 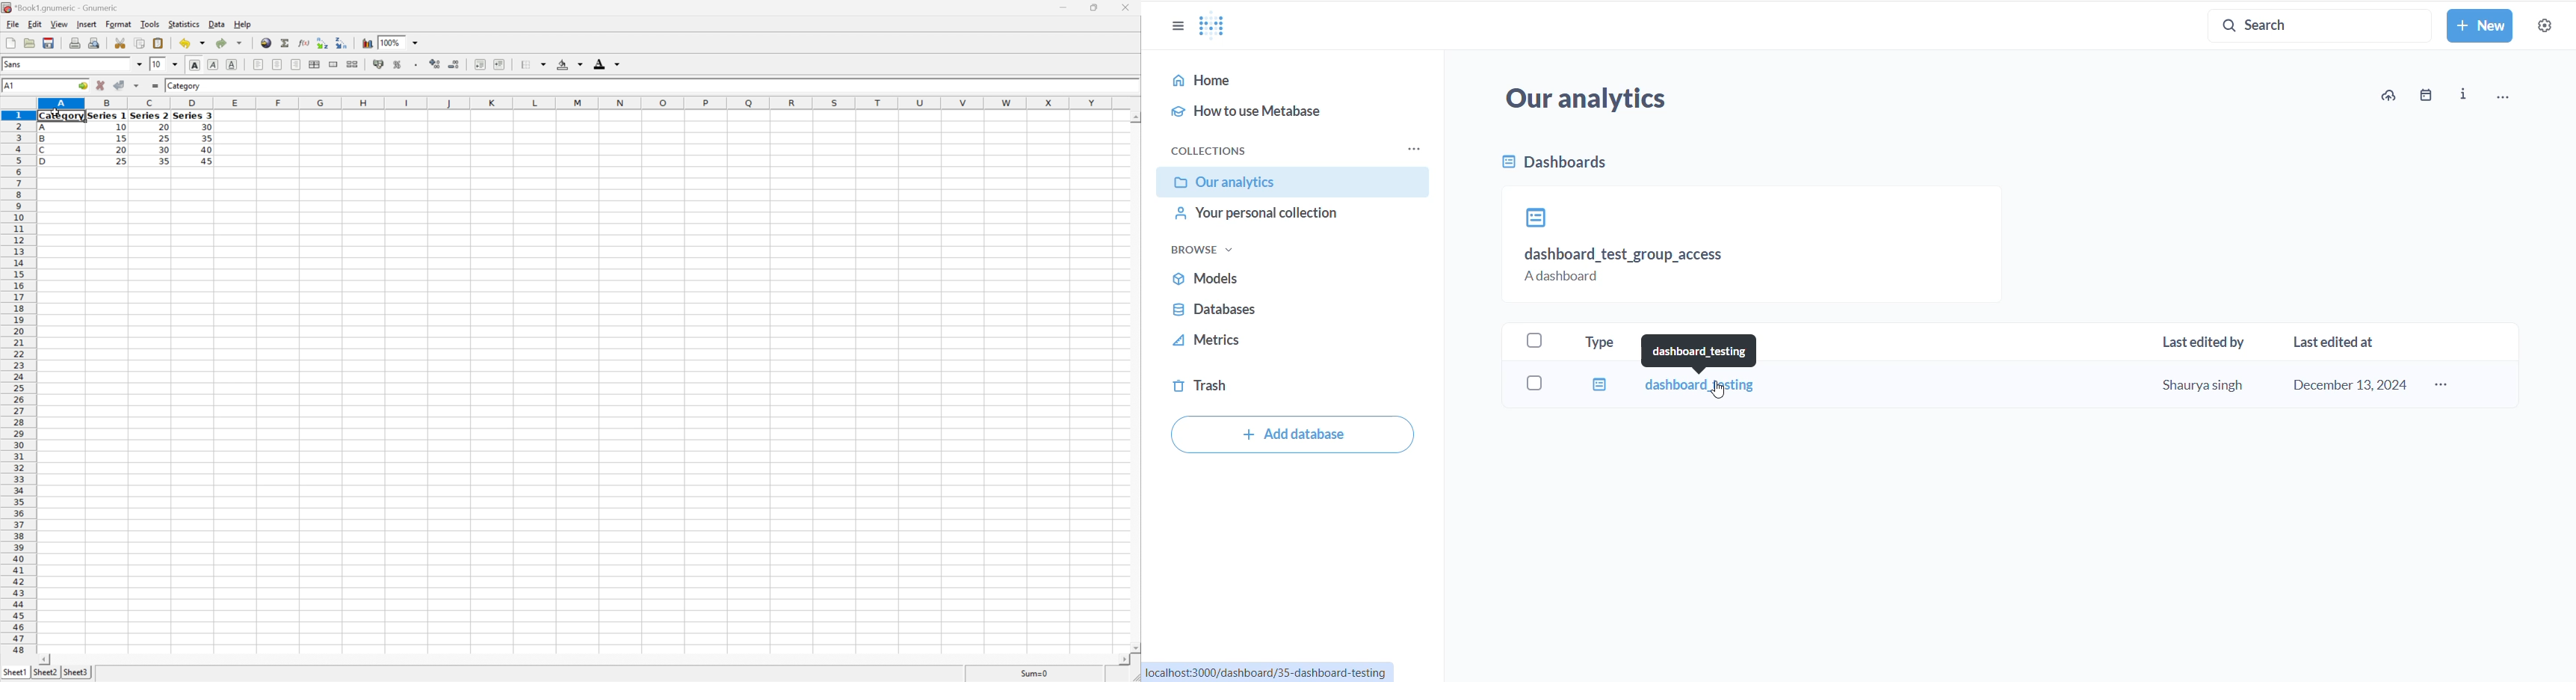 I want to click on 10, so click(x=121, y=128).